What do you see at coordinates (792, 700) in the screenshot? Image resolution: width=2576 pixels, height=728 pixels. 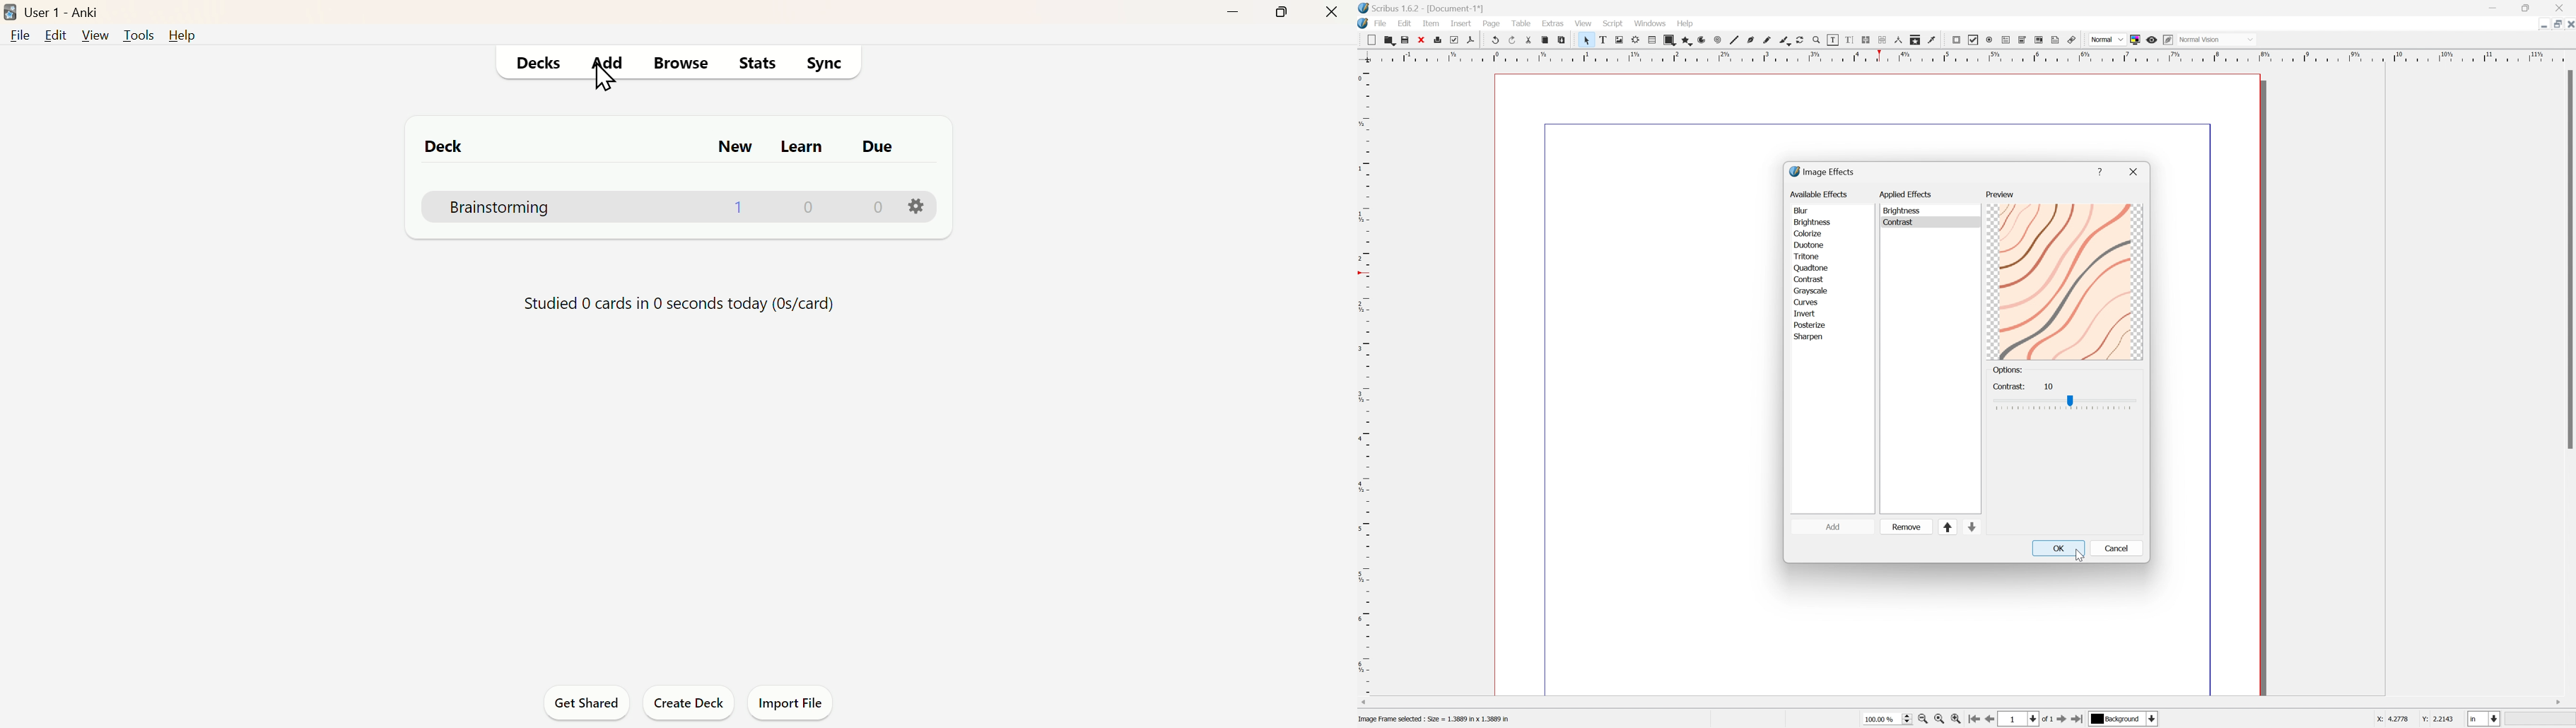 I see `Import File` at bounding box center [792, 700].